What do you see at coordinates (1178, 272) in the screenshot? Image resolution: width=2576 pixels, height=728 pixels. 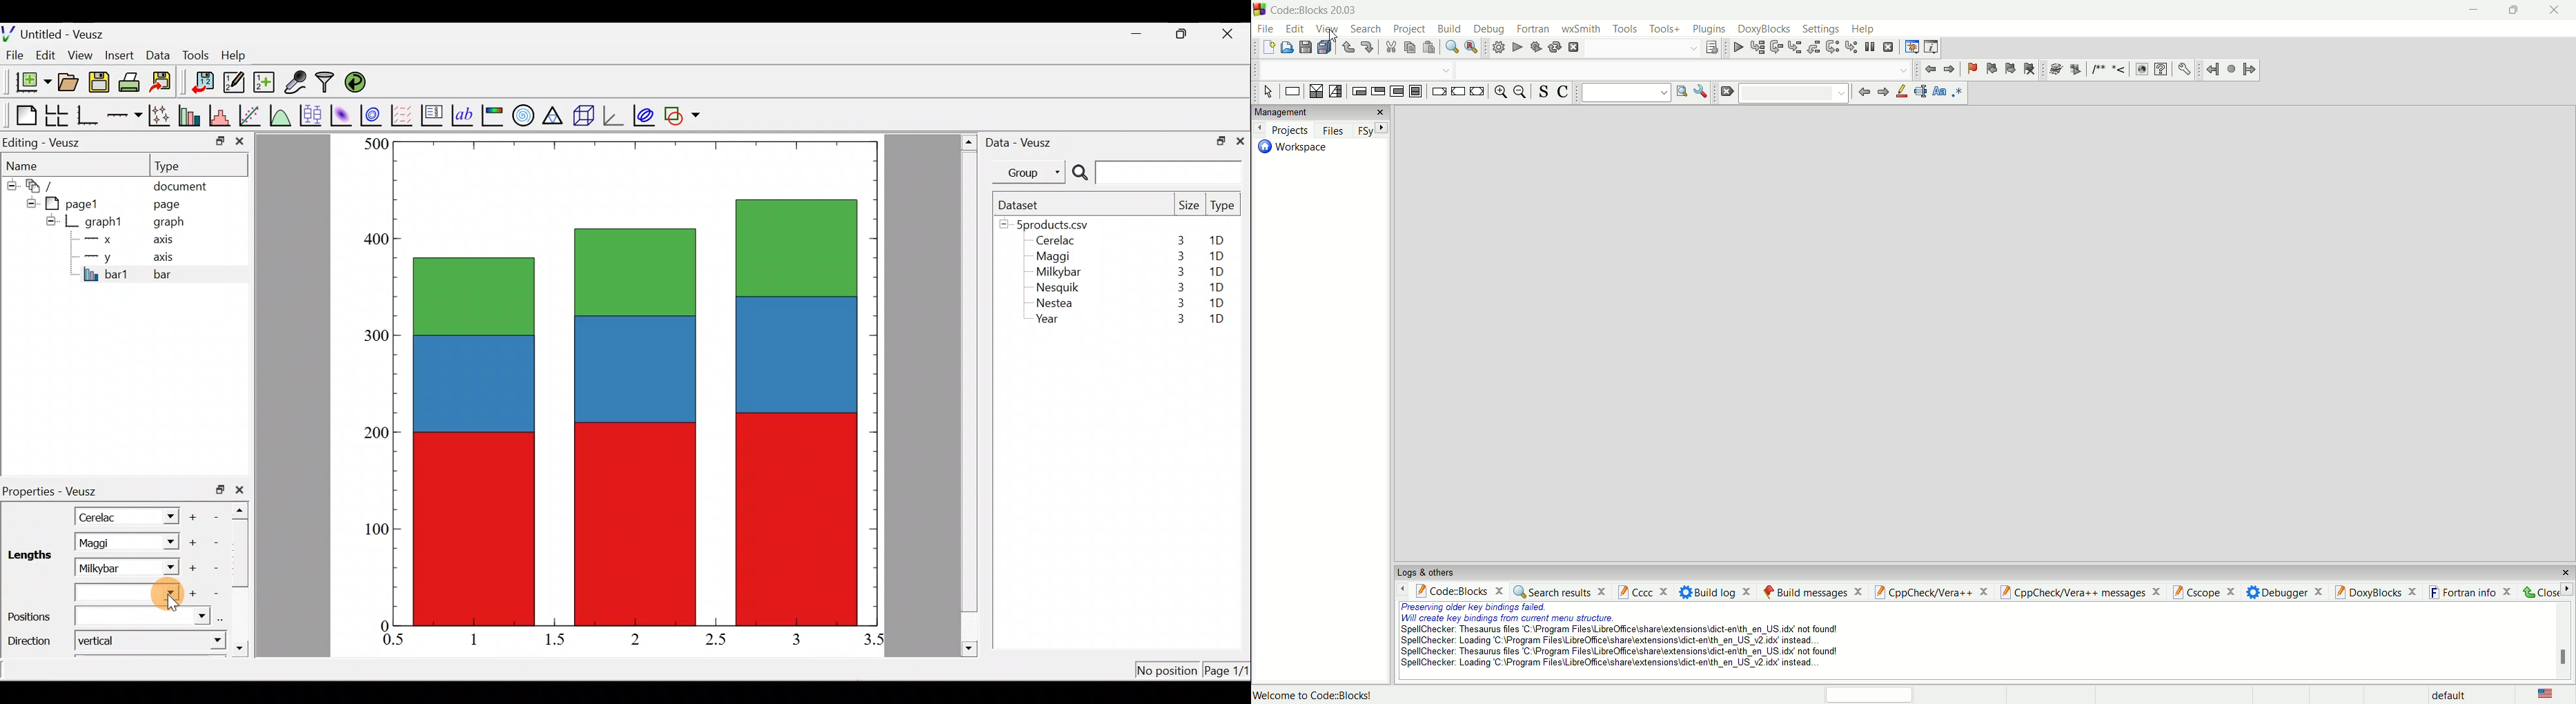 I see `3` at bounding box center [1178, 272].